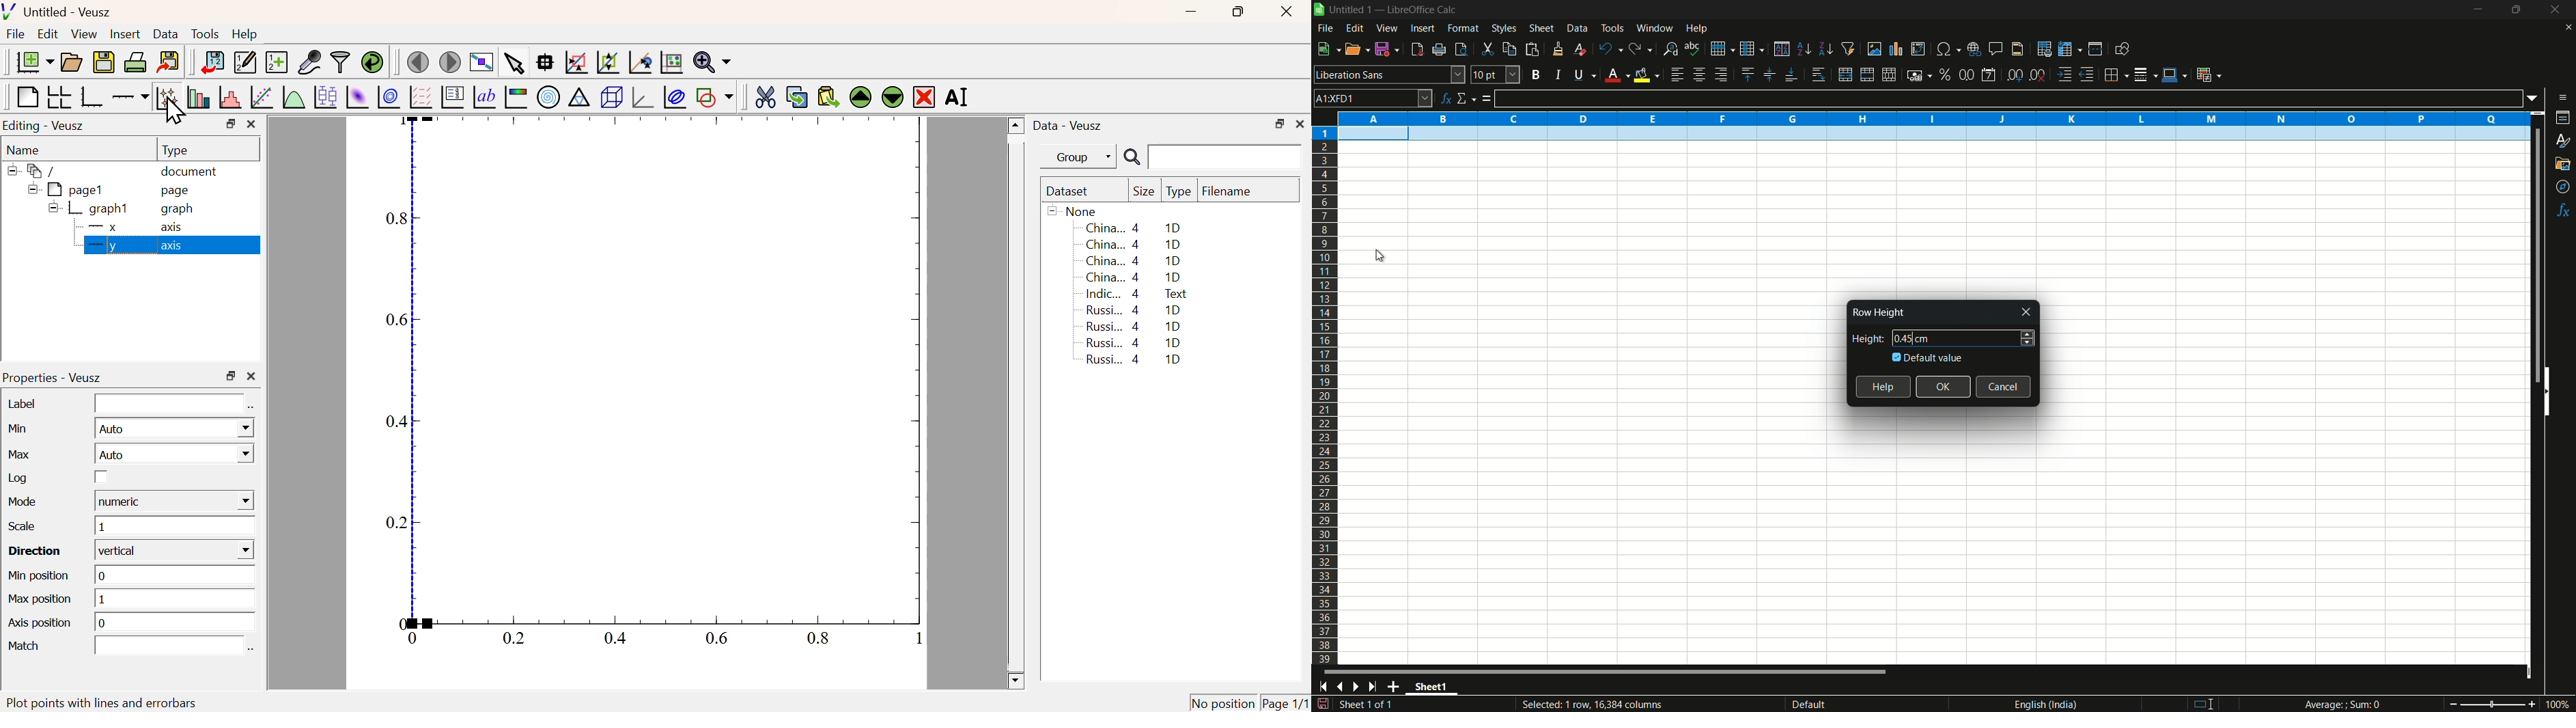  I want to click on cursor, so click(1385, 257).